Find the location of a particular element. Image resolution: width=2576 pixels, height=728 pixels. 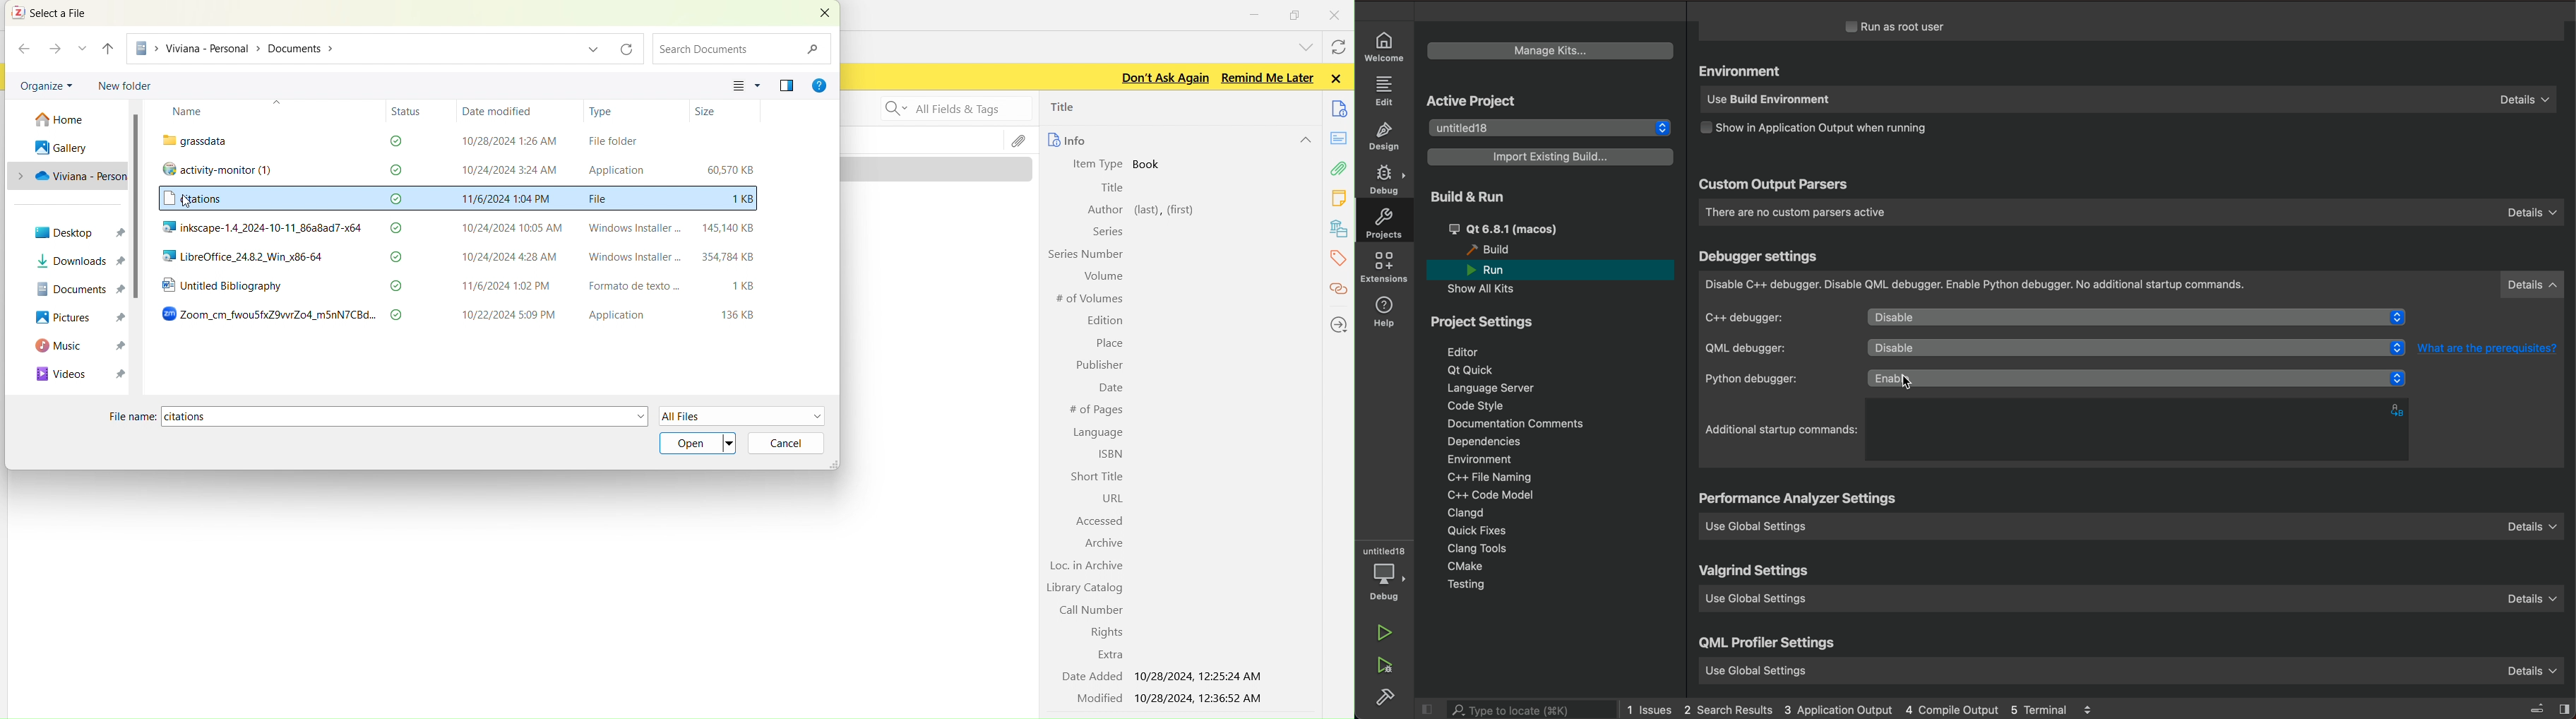

book is located at coordinates (1155, 165).